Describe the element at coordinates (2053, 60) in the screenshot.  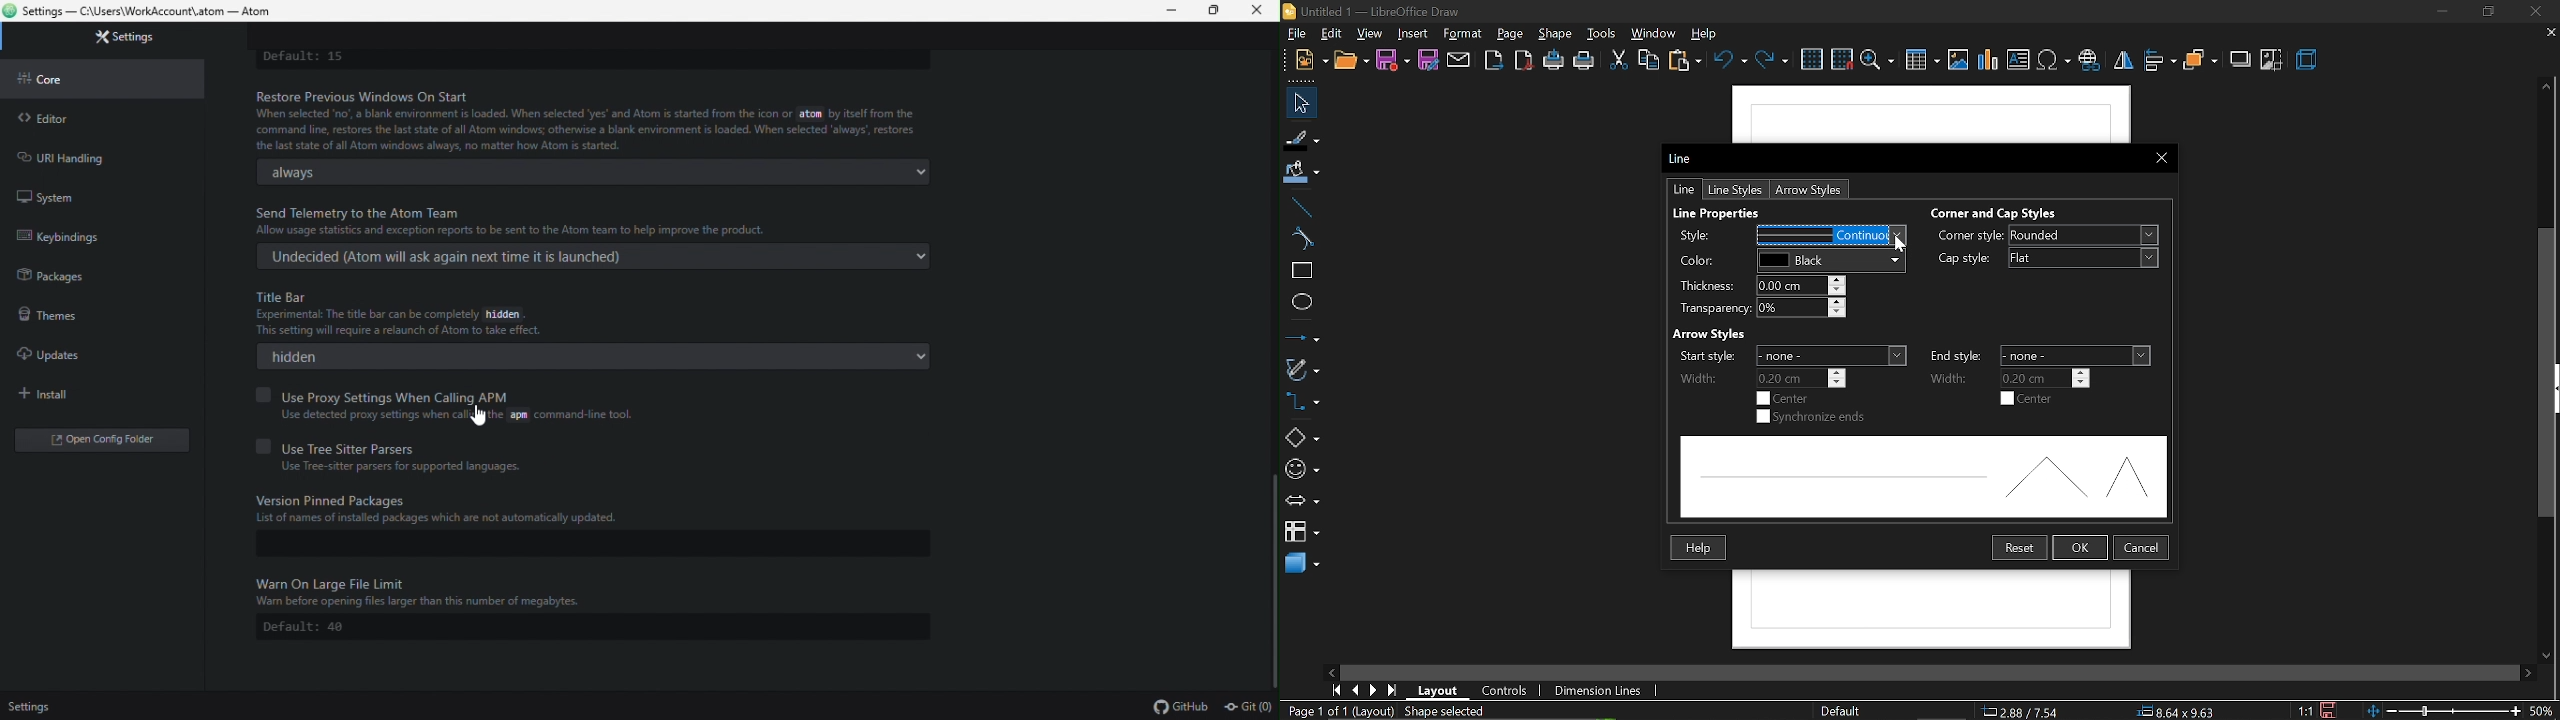
I see `insert symbol` at that location.